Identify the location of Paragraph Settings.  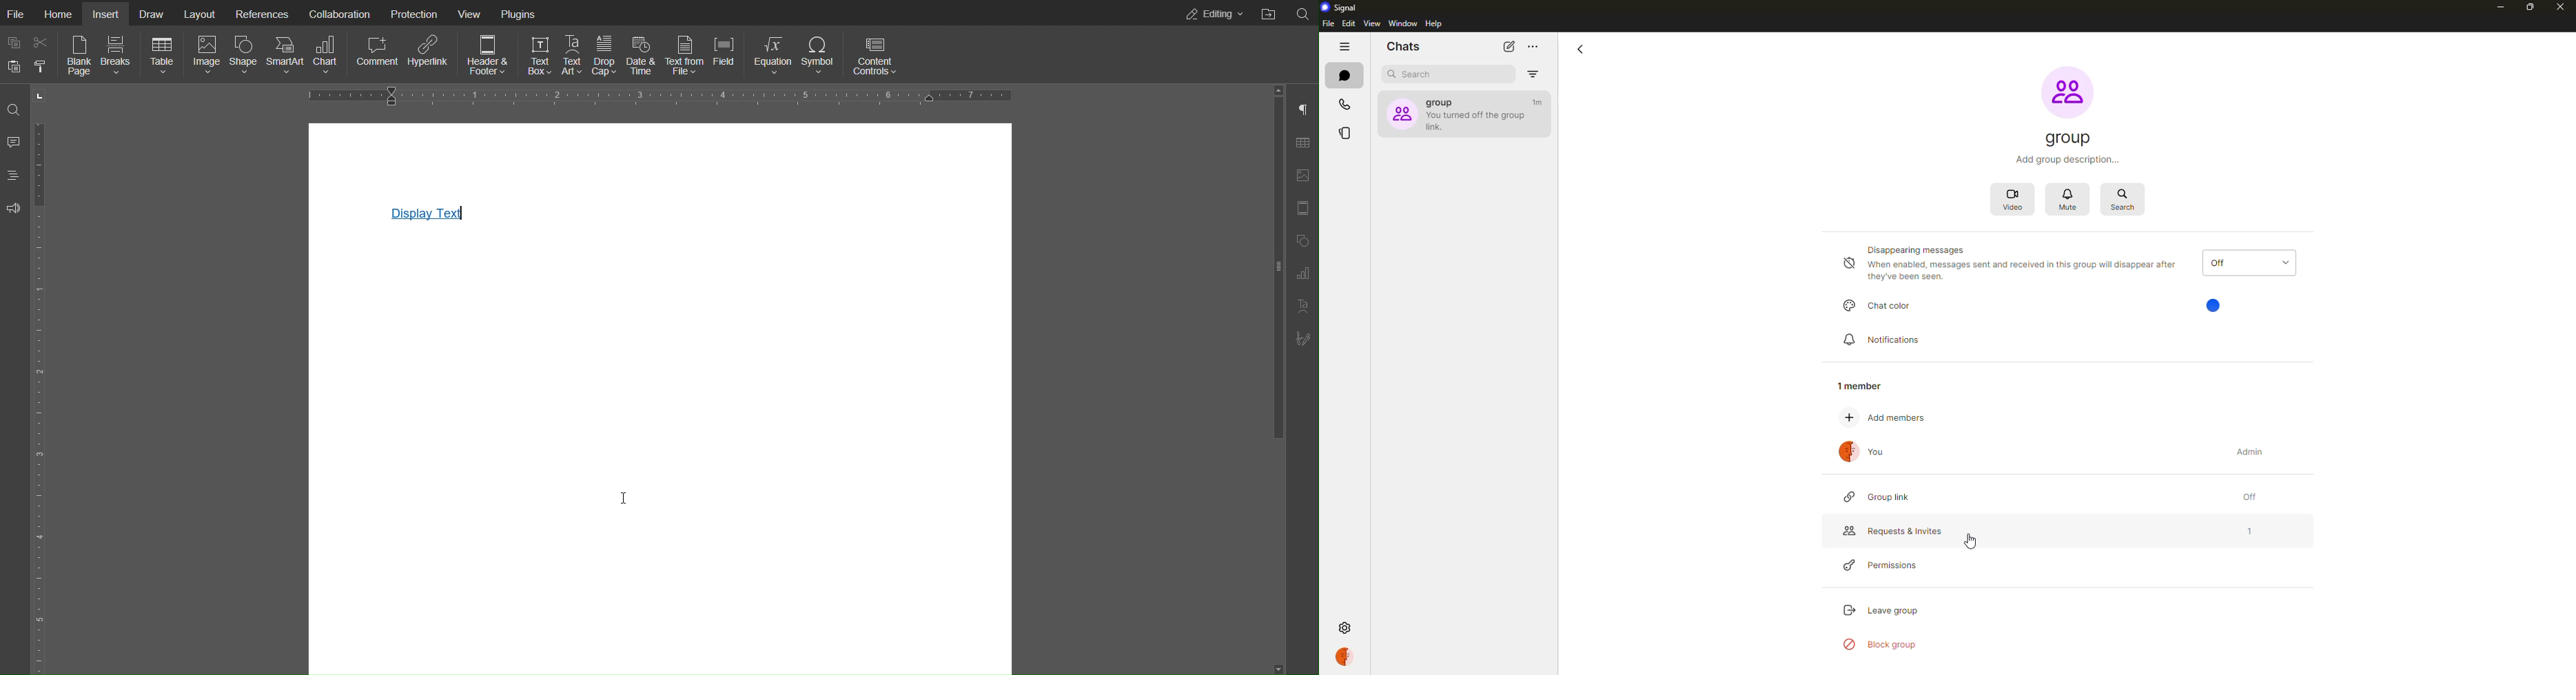
(1303, 274).